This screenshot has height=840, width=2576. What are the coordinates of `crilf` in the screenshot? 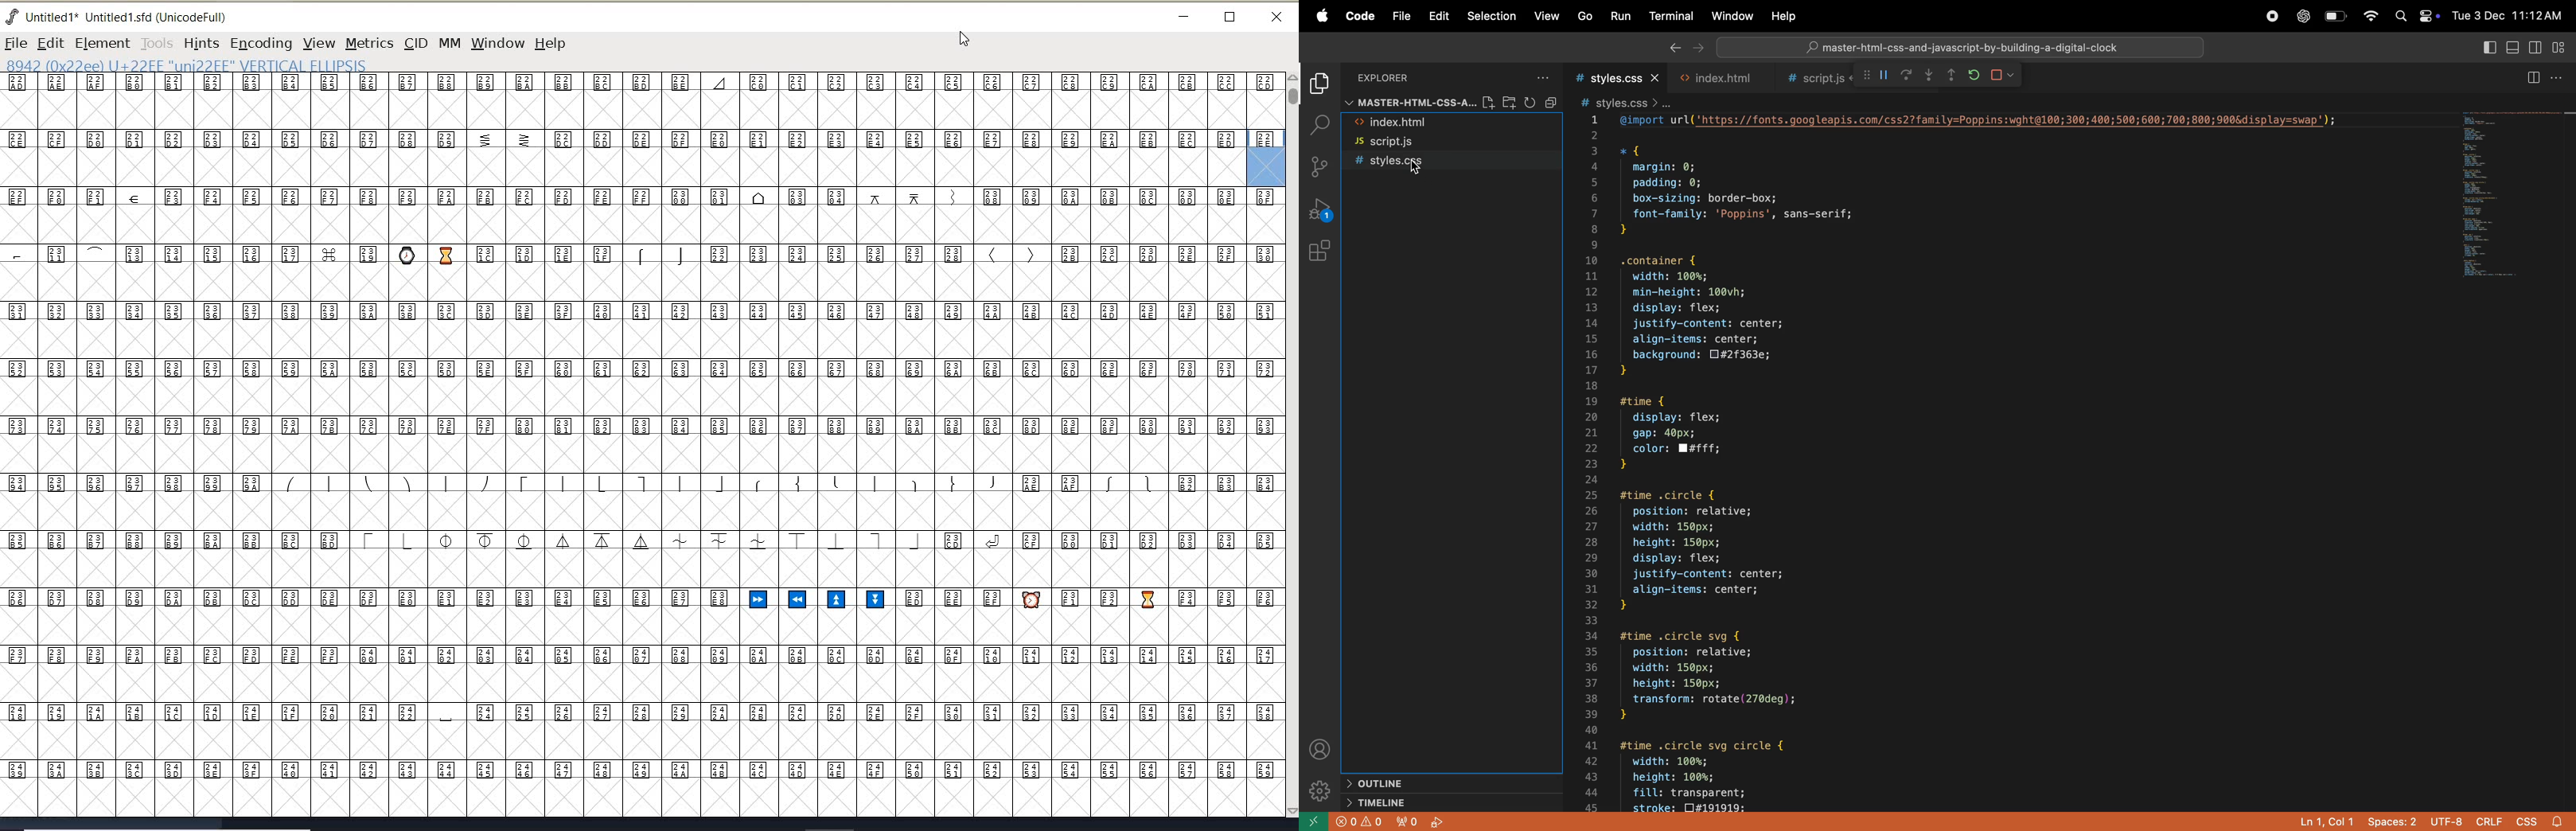 It's located at (2489, 821).